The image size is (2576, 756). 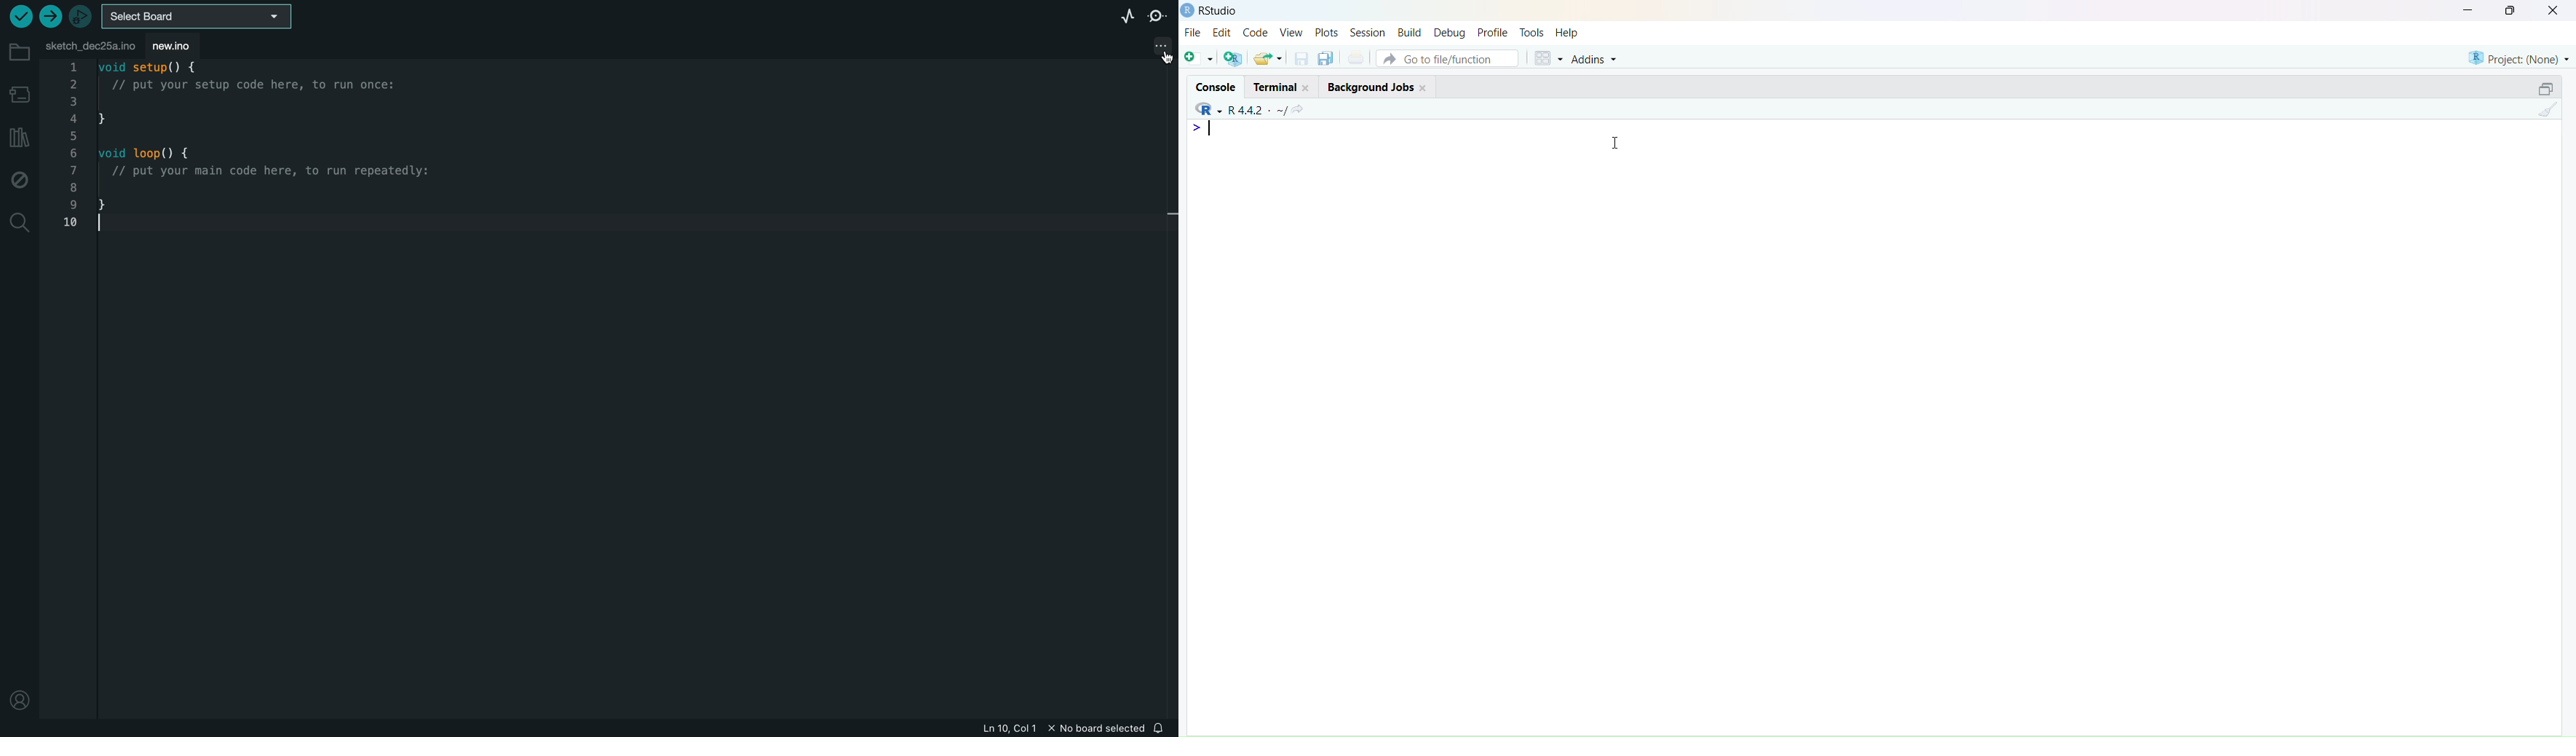 I want to click on project (none), so click(x=2519, y=58).